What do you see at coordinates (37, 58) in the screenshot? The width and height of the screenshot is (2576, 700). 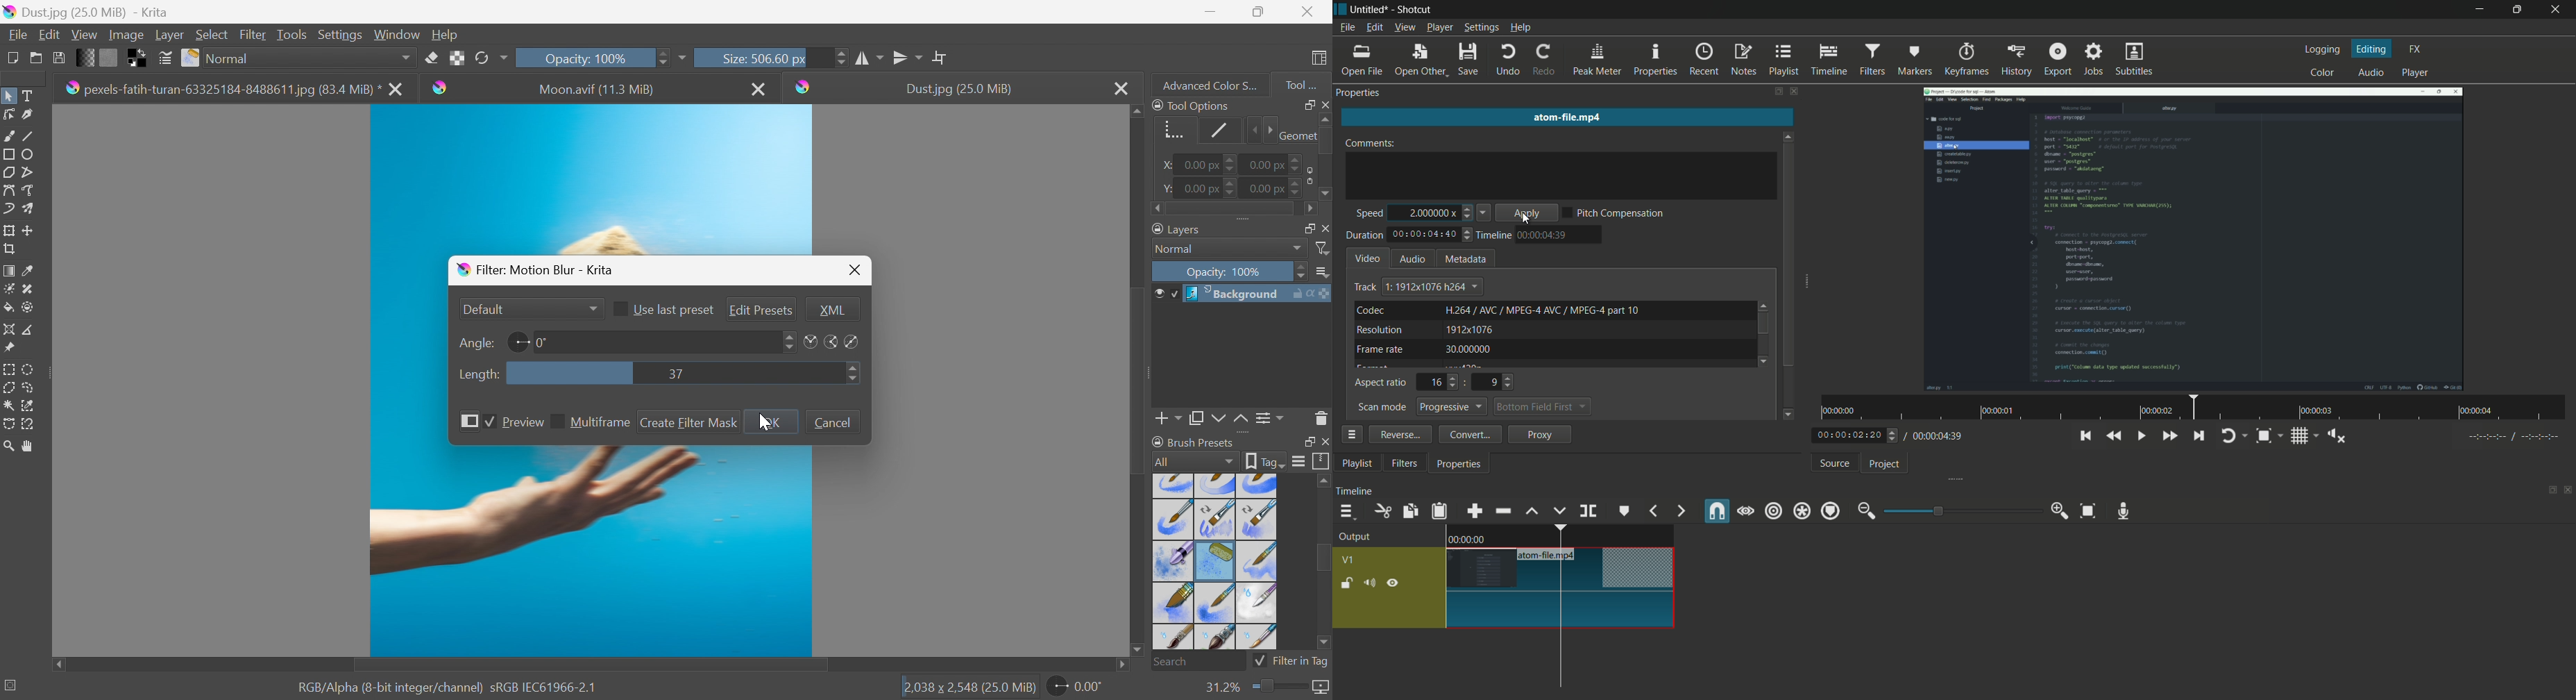 I see `Open an existing document` at bounding box center [37, 58].